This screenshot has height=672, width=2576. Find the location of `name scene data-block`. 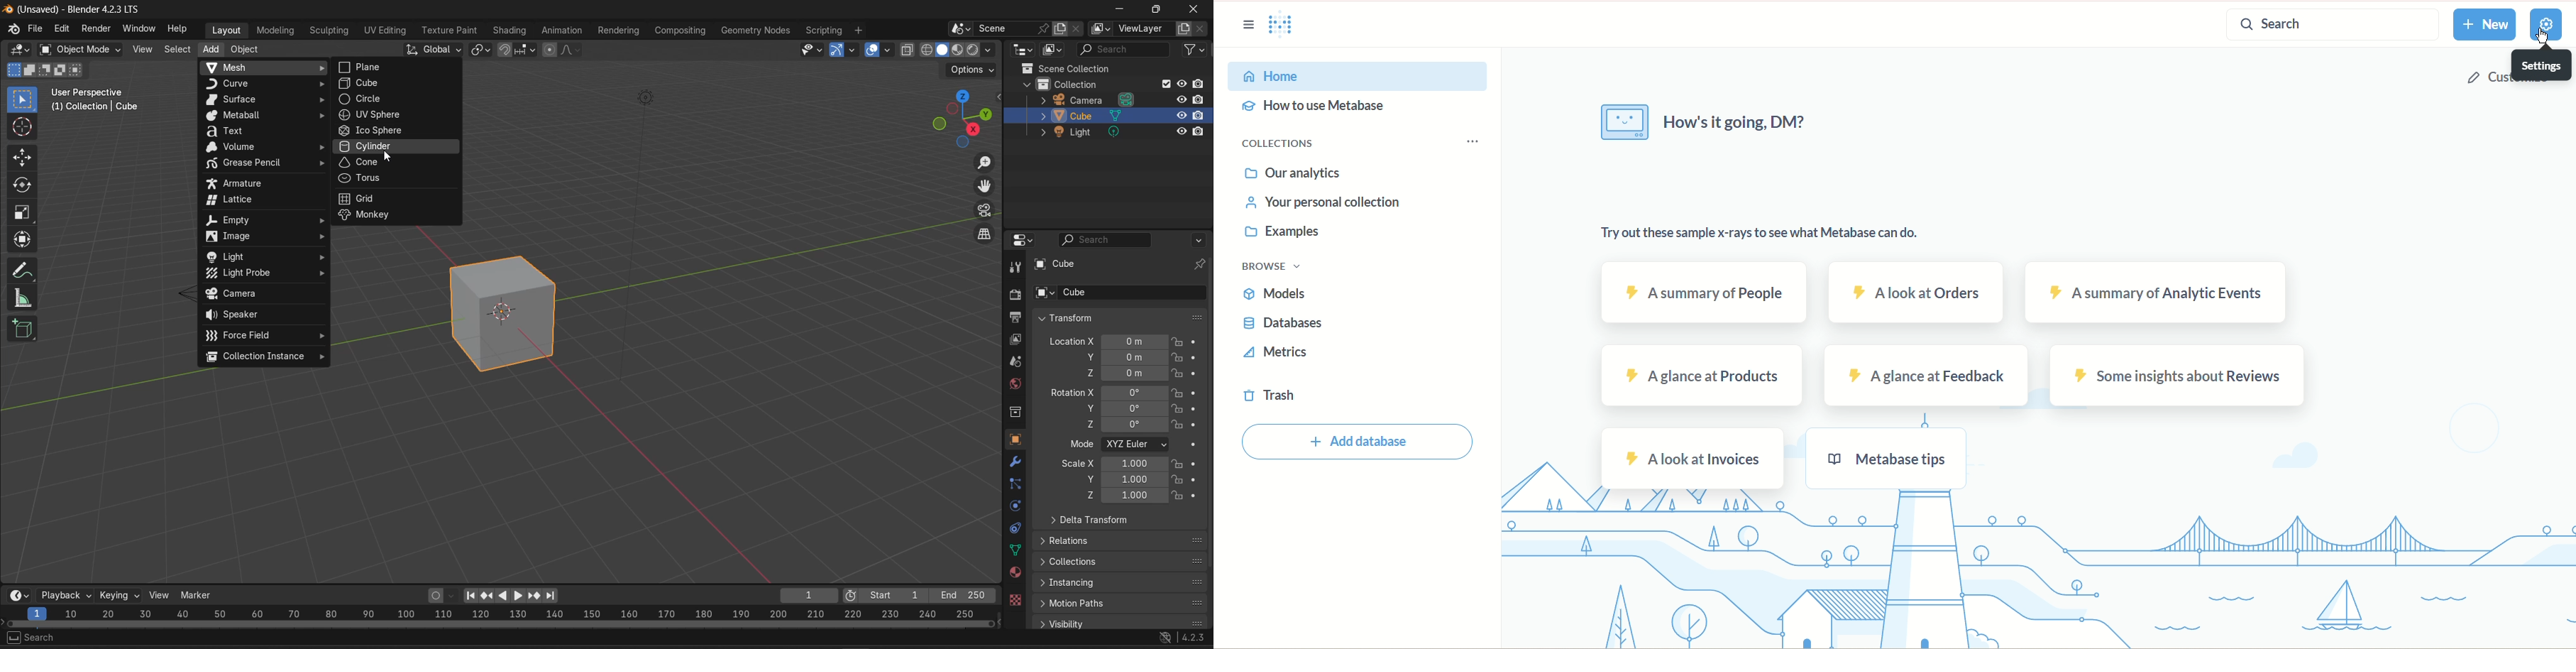

name scene data-block is located at coordinates (1006, 29).